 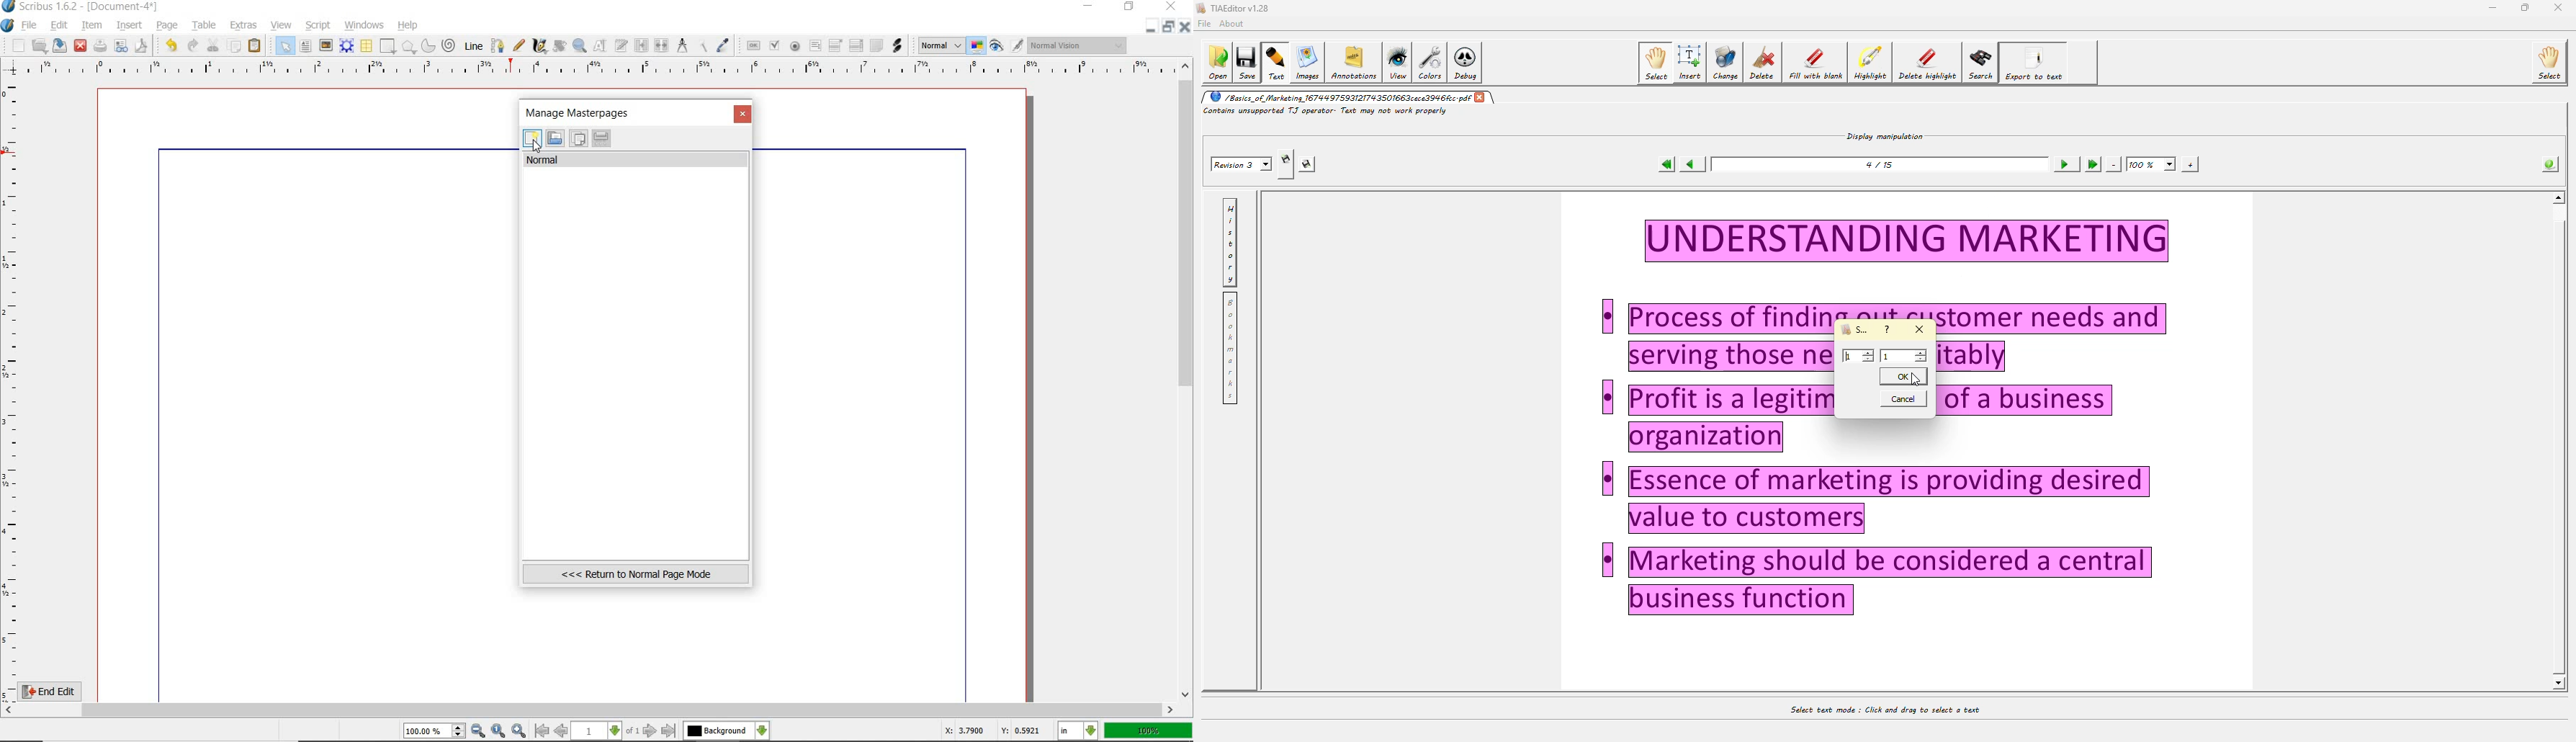 I want to click on calligraphic line, so click(x=539, y=46).